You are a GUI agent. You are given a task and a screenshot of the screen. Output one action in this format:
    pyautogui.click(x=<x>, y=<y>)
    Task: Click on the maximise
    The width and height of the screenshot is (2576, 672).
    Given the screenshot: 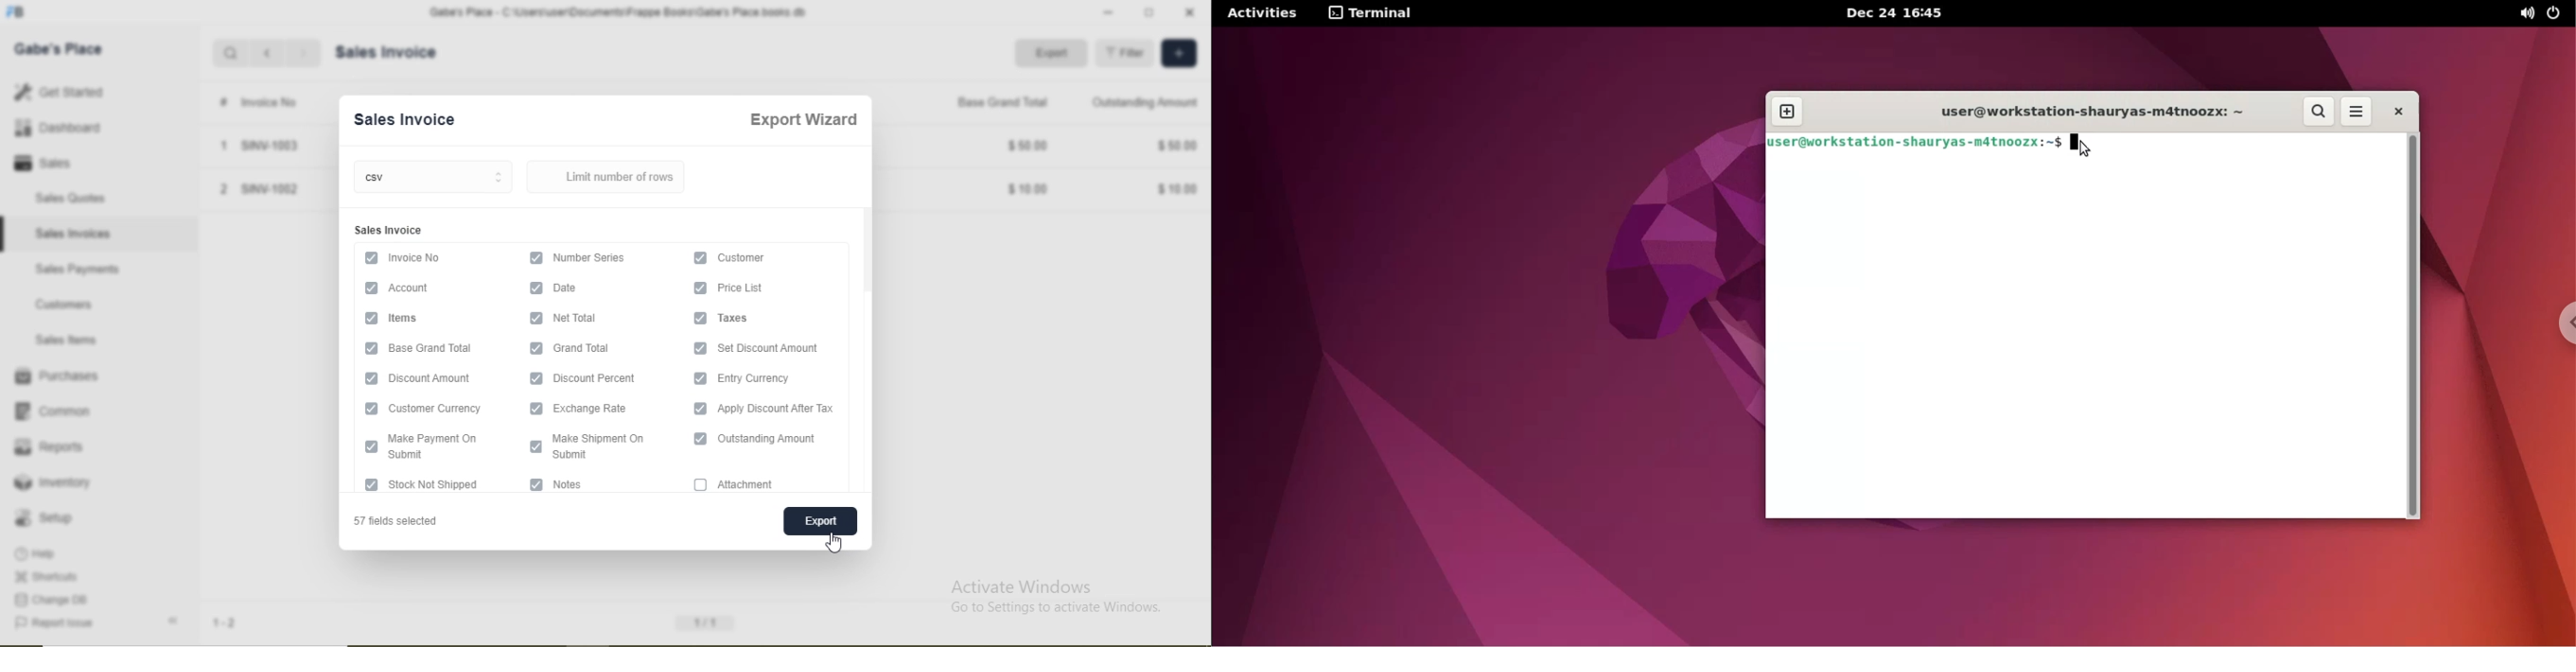 What is the action you would take?
    pyautogui.click(x=1151, y=10)
    